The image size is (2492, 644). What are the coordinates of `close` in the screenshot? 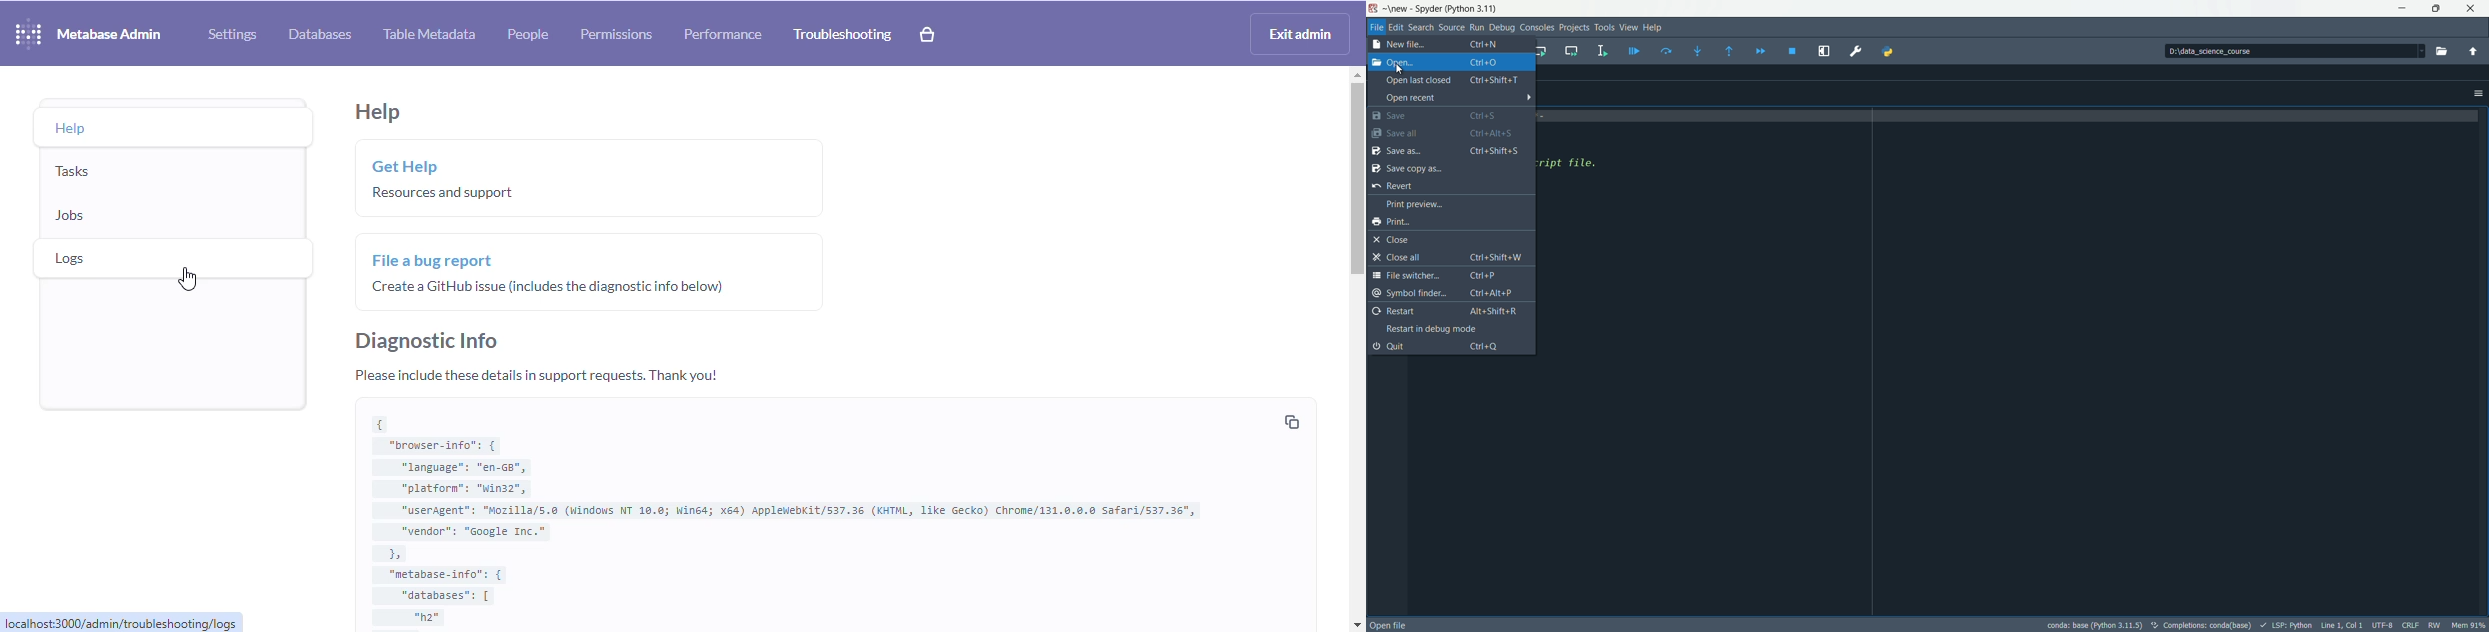 It's located at (2472, 9).